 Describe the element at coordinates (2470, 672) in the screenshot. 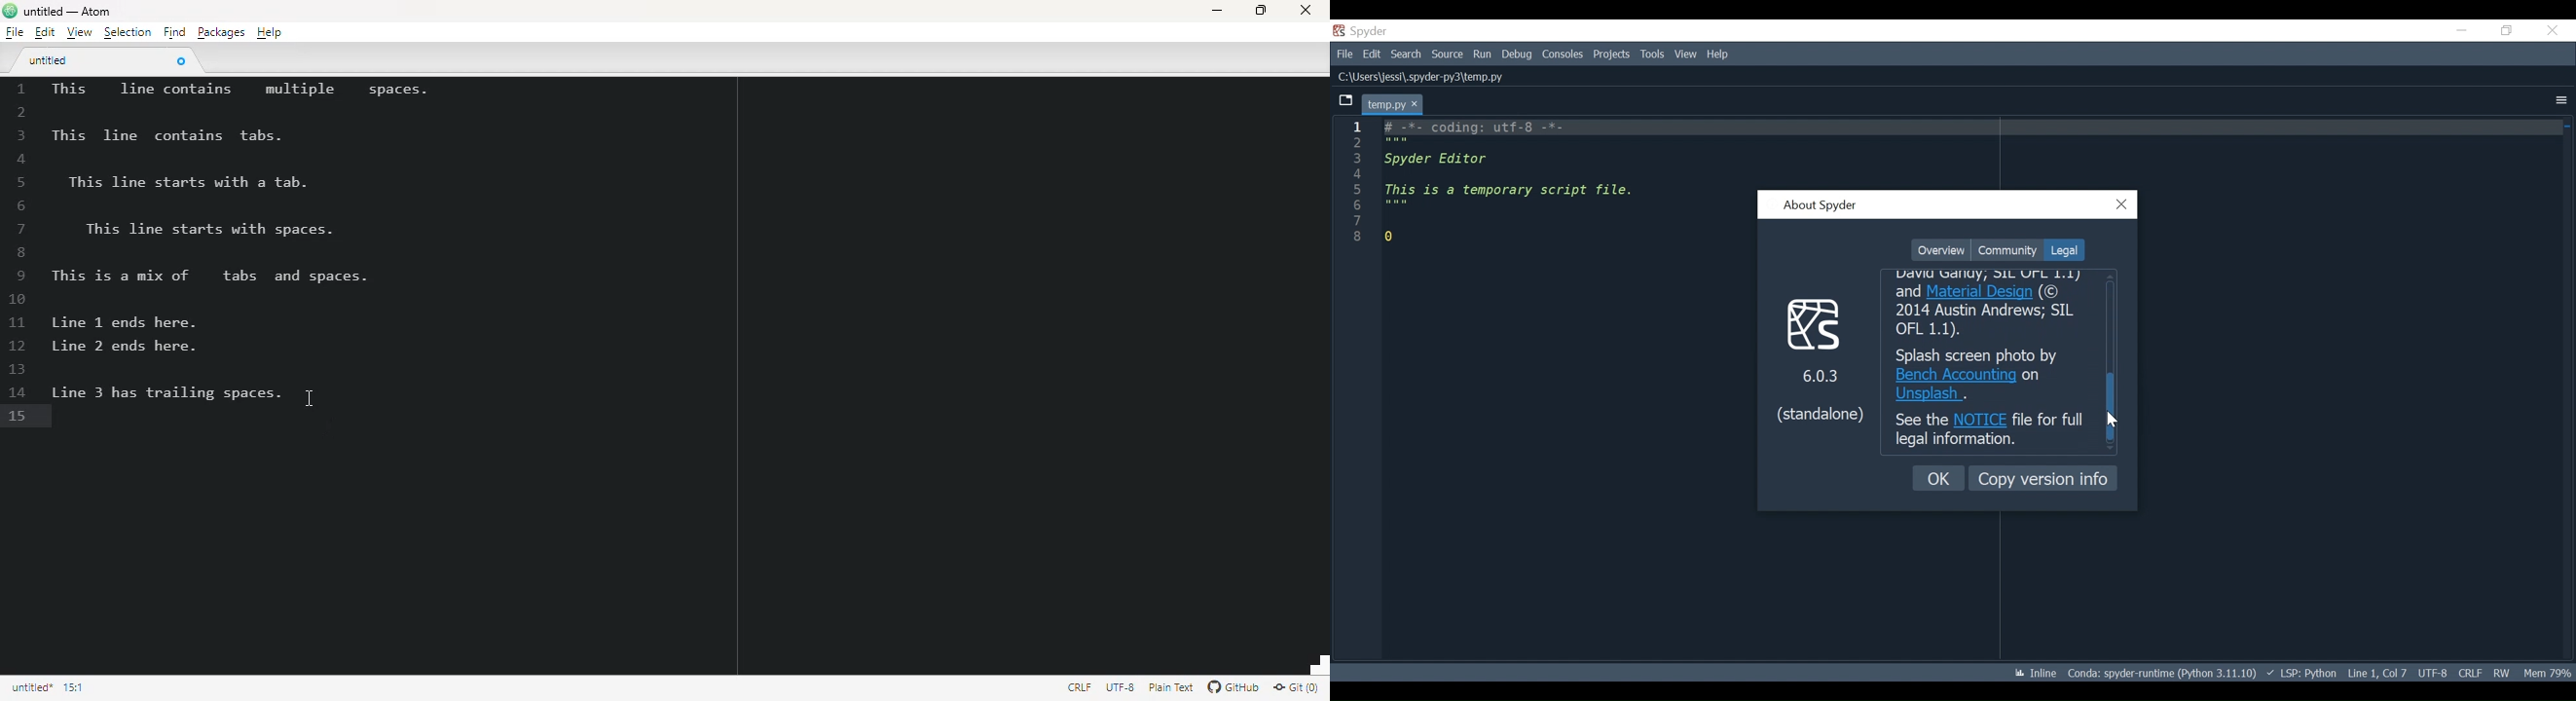

I see `CRLF` at that location.